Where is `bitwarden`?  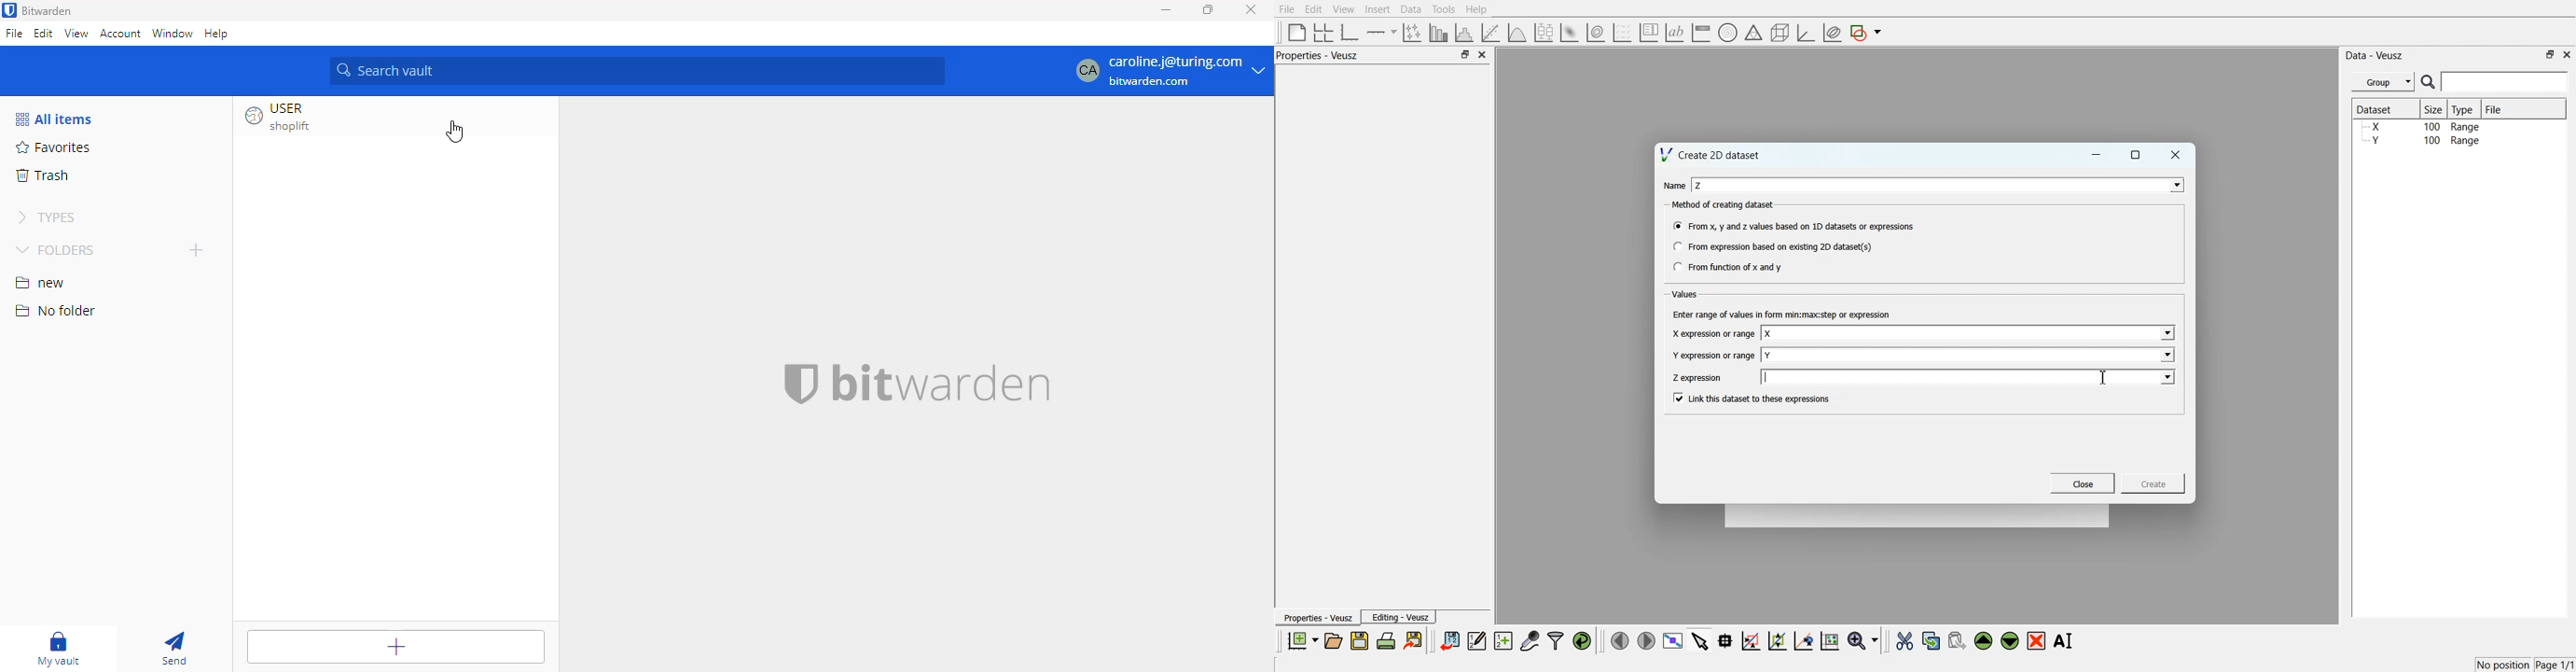 bitwarden is located at coordinates (47, 10).